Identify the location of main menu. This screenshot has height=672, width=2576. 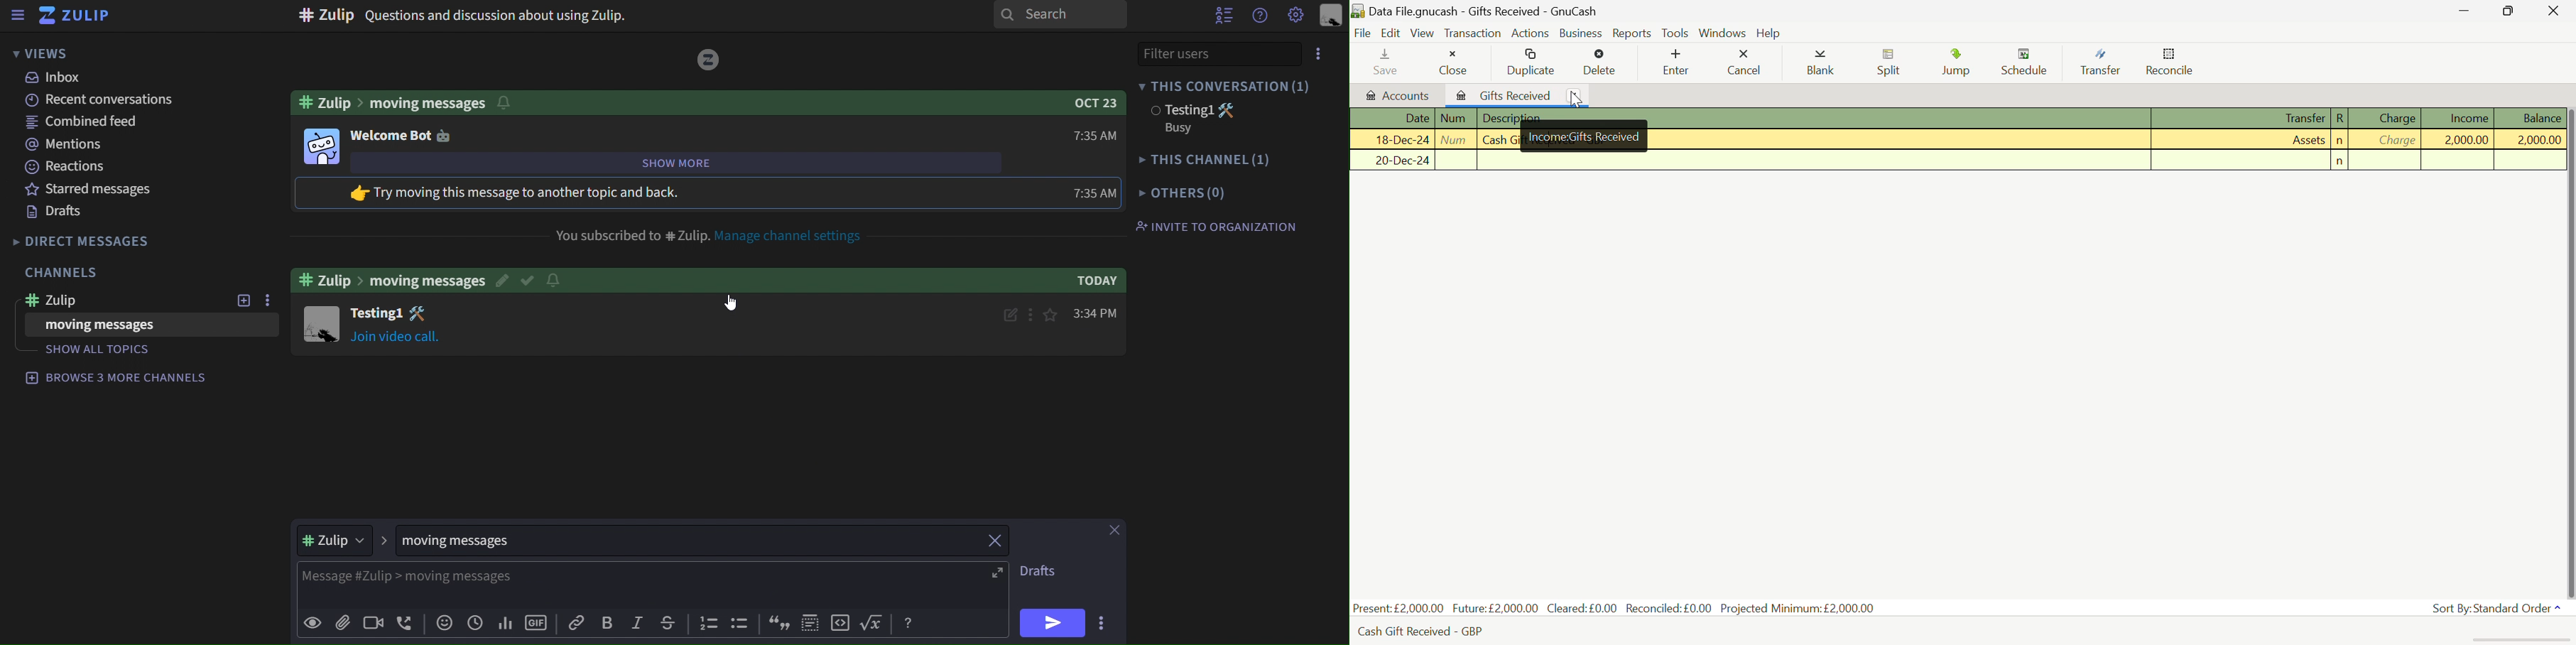
(1297, 16).